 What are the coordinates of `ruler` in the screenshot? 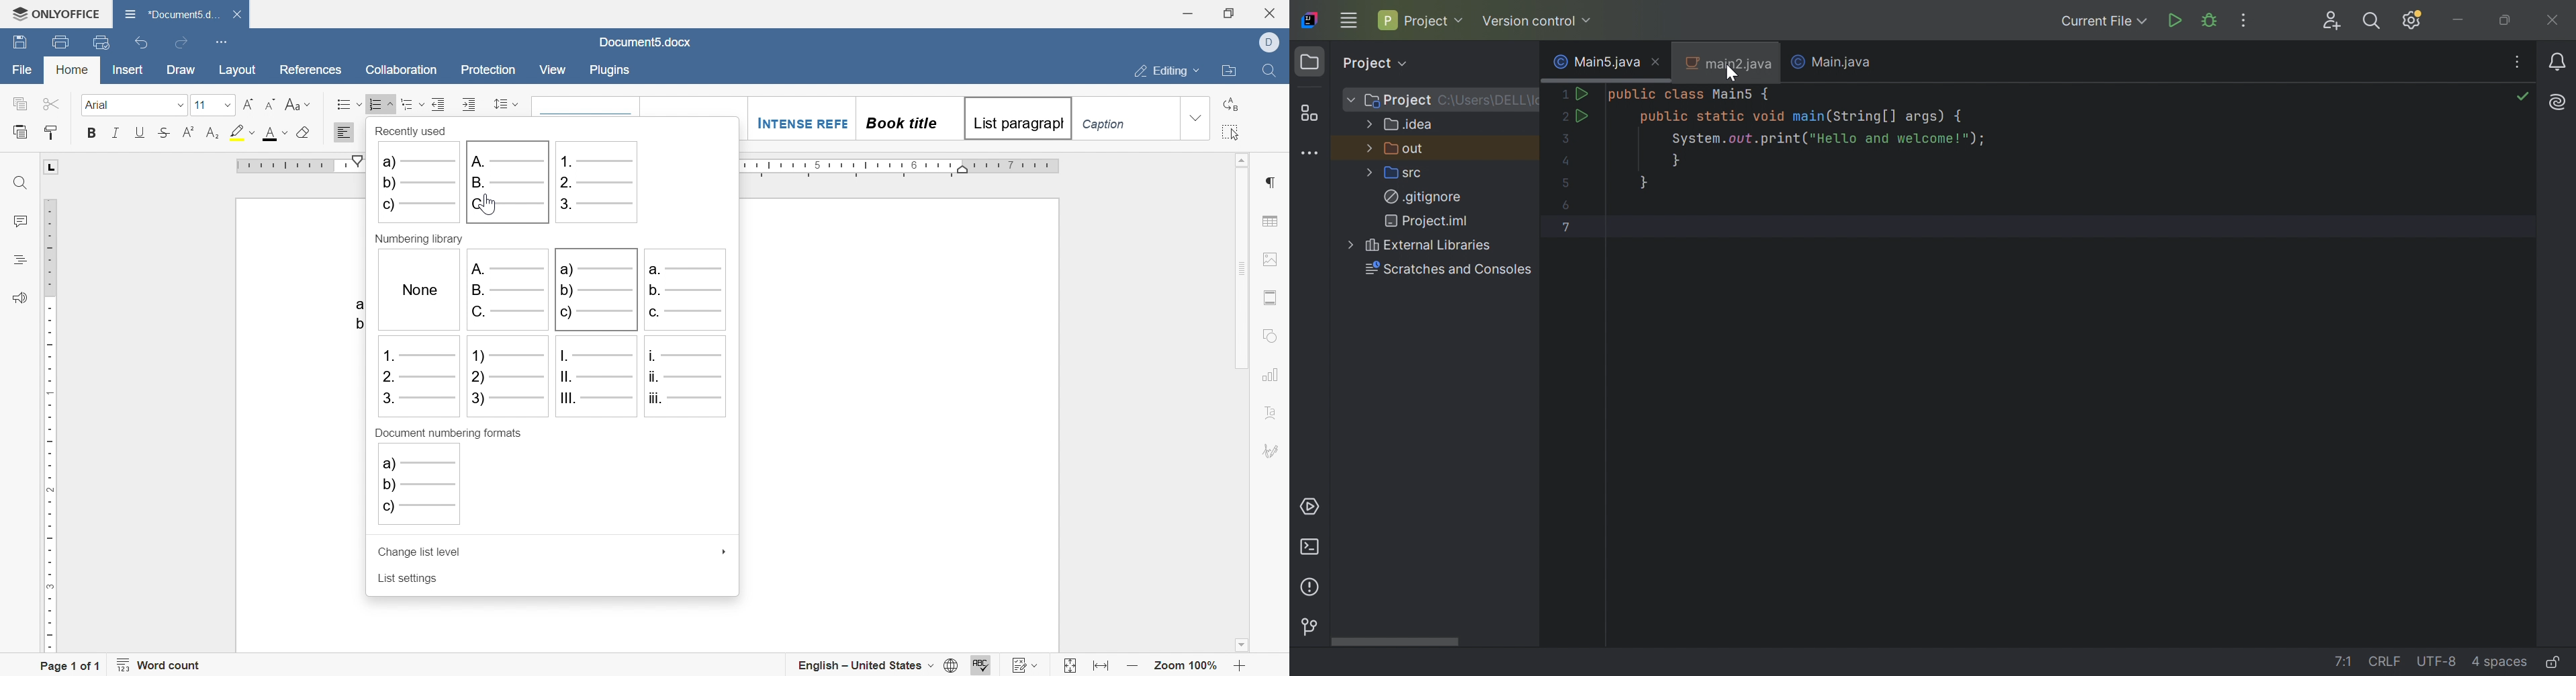 It's located at (901, 167).